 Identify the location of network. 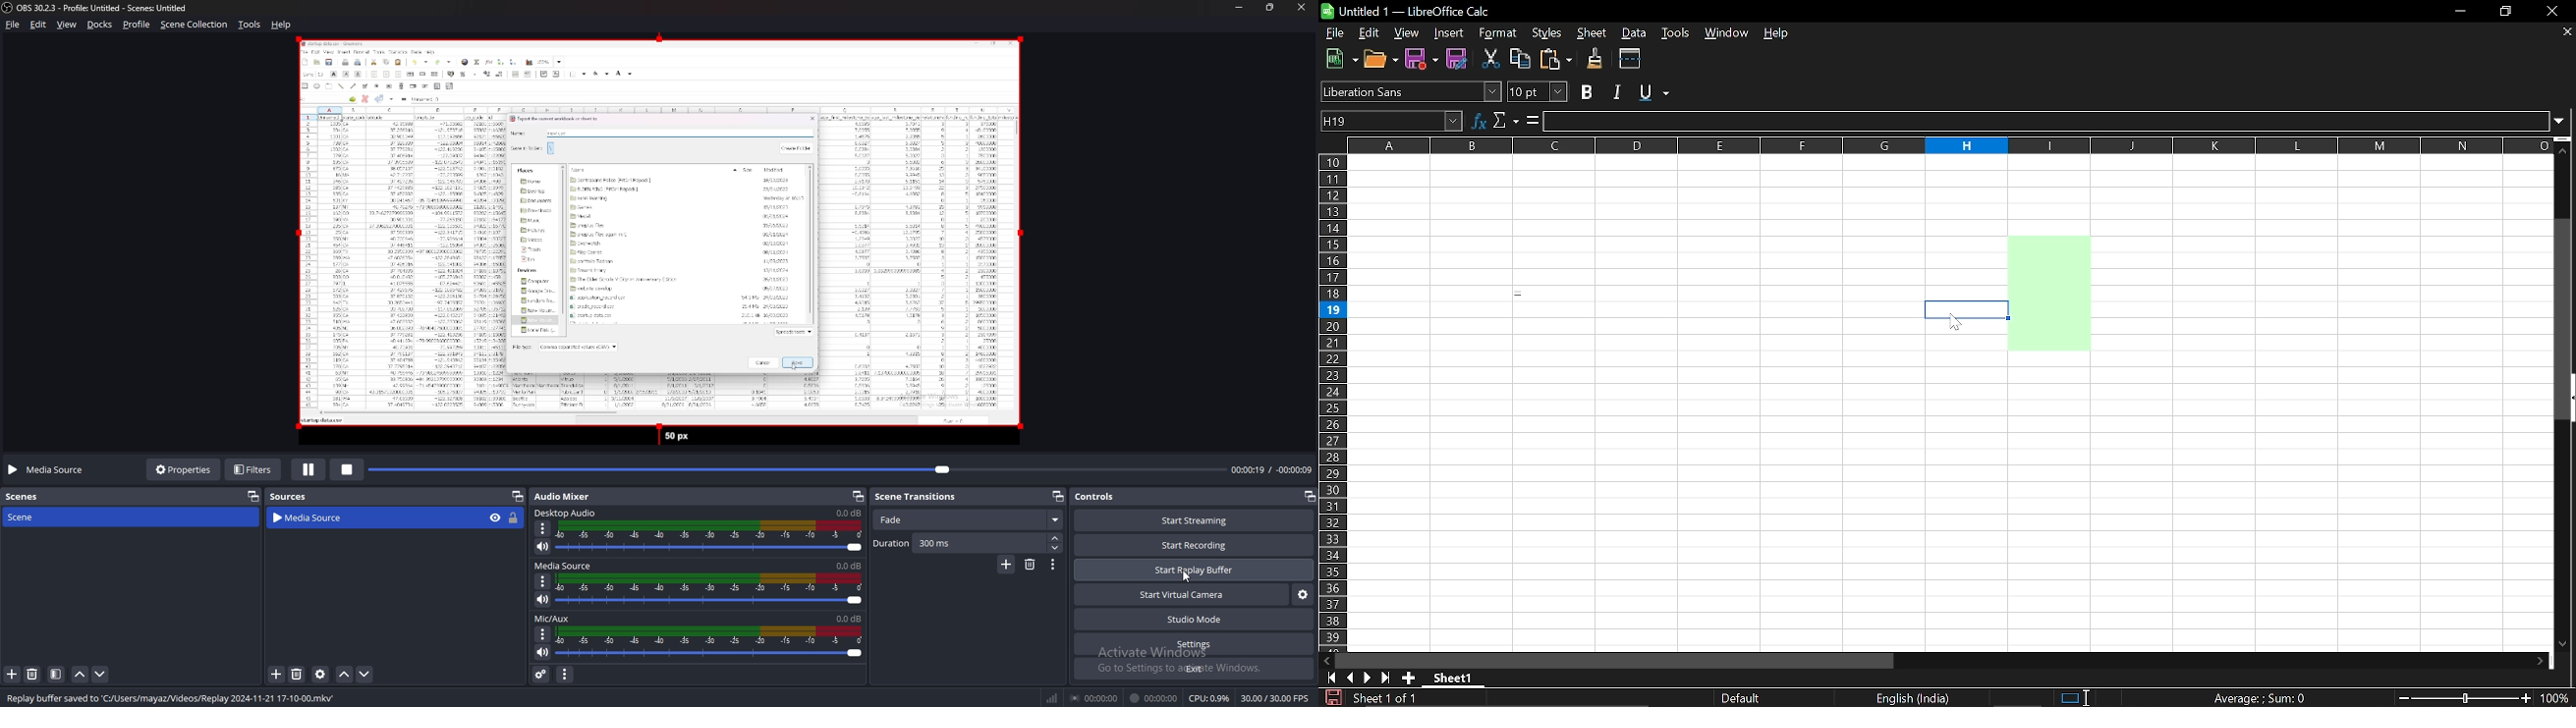
(1053, 698).